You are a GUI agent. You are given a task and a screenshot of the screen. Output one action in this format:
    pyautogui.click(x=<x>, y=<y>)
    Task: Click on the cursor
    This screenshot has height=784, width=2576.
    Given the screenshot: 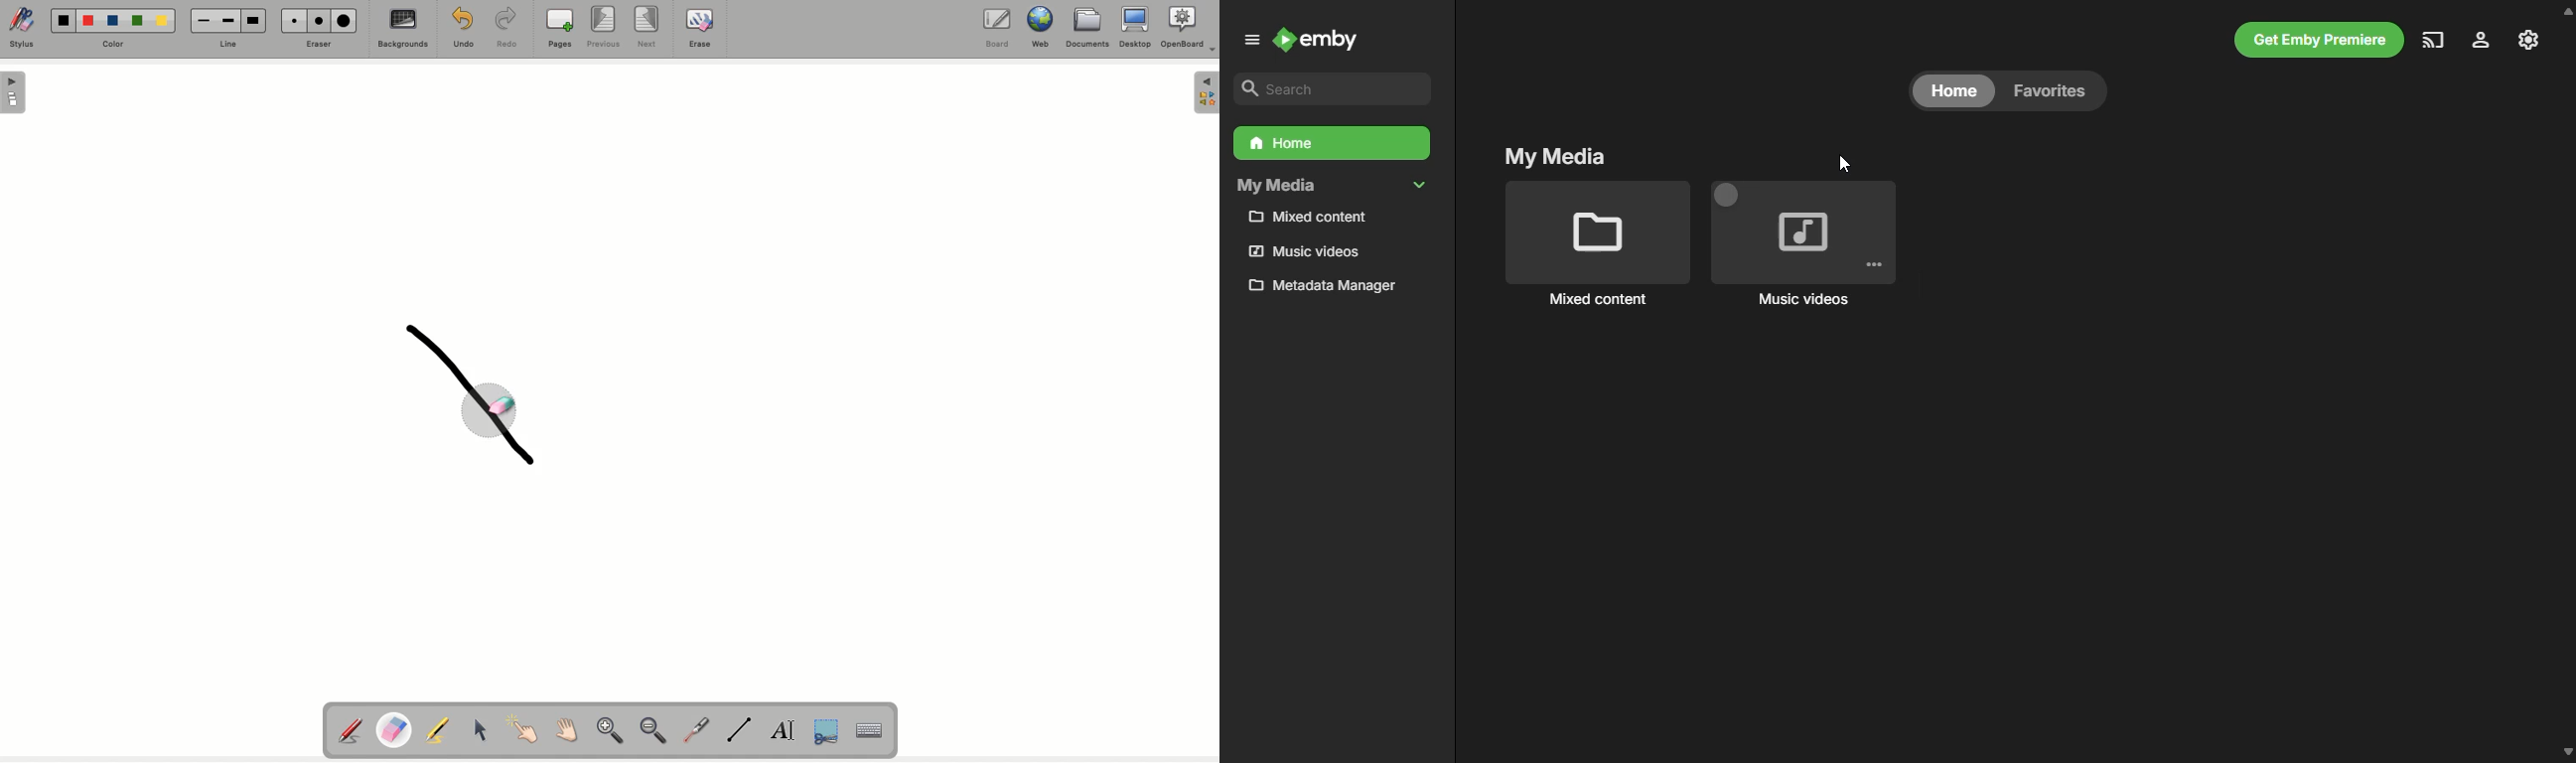 What is the action you would take?
    pyautogui.click(x=1845, y=165)
    